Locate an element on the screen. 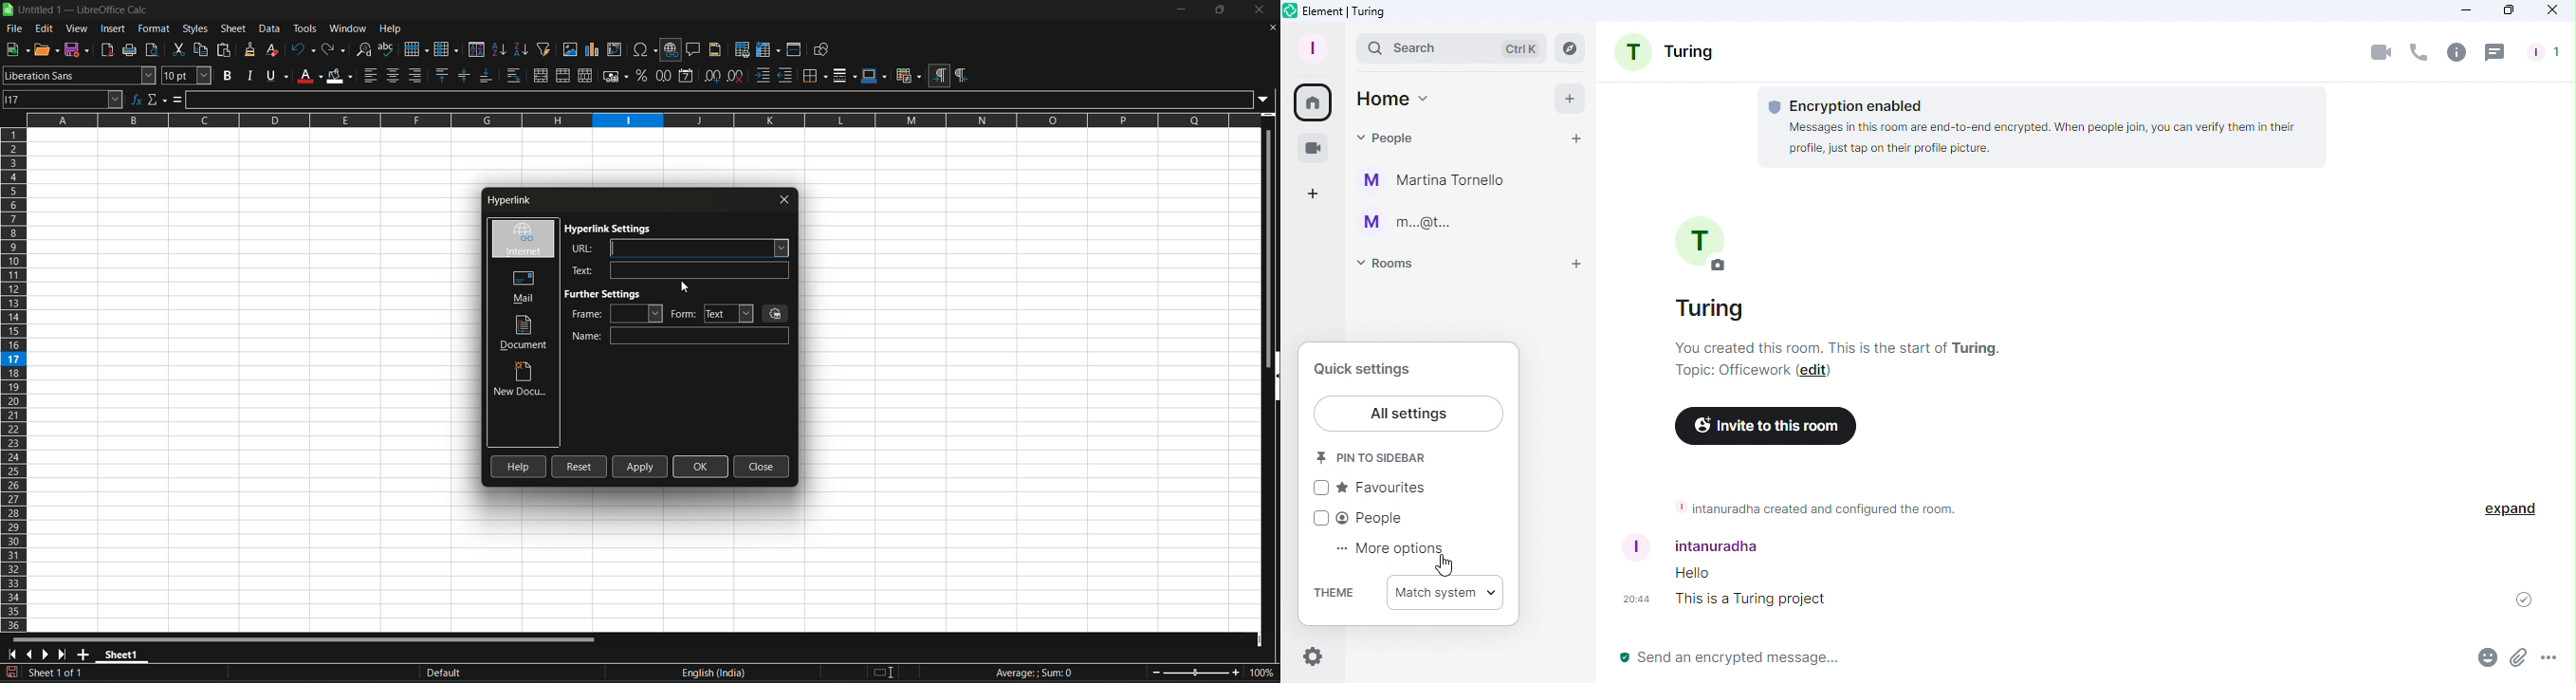 Image resolution: width=2576 pixels, height=700 pixels. edit is located at coordinates (45, 29).